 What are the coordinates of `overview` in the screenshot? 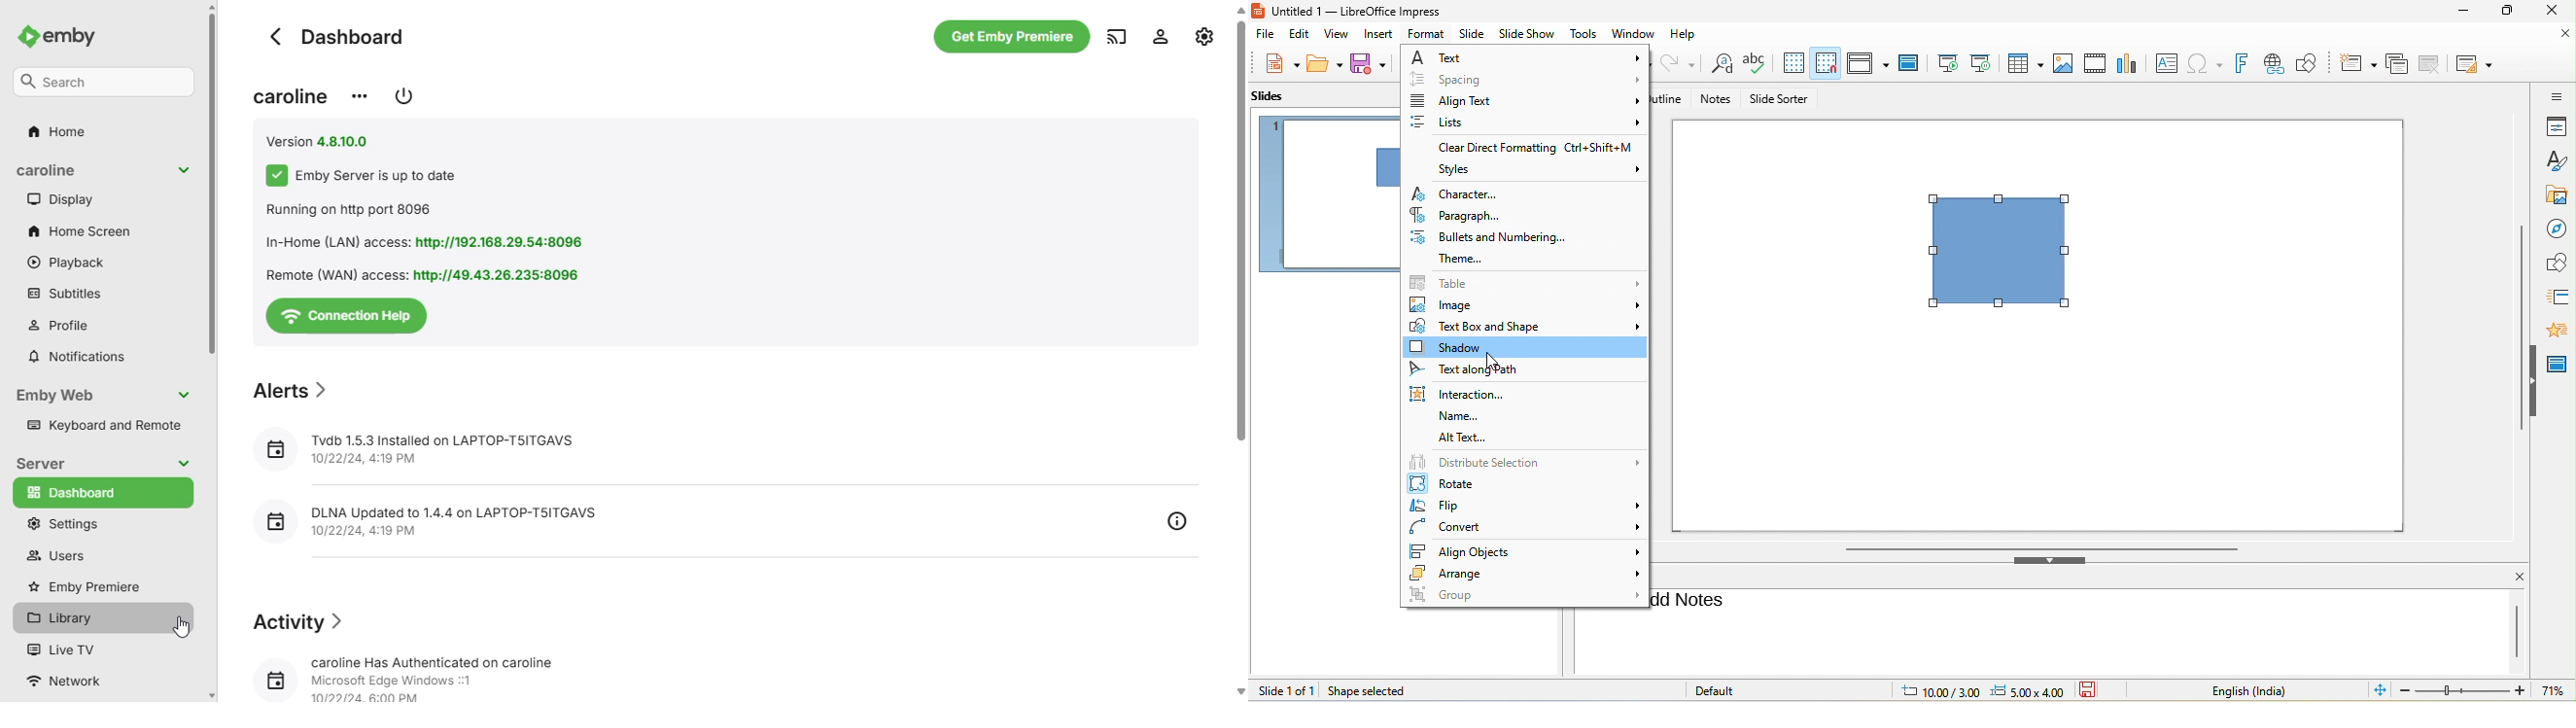 It's located at (1176, 518).